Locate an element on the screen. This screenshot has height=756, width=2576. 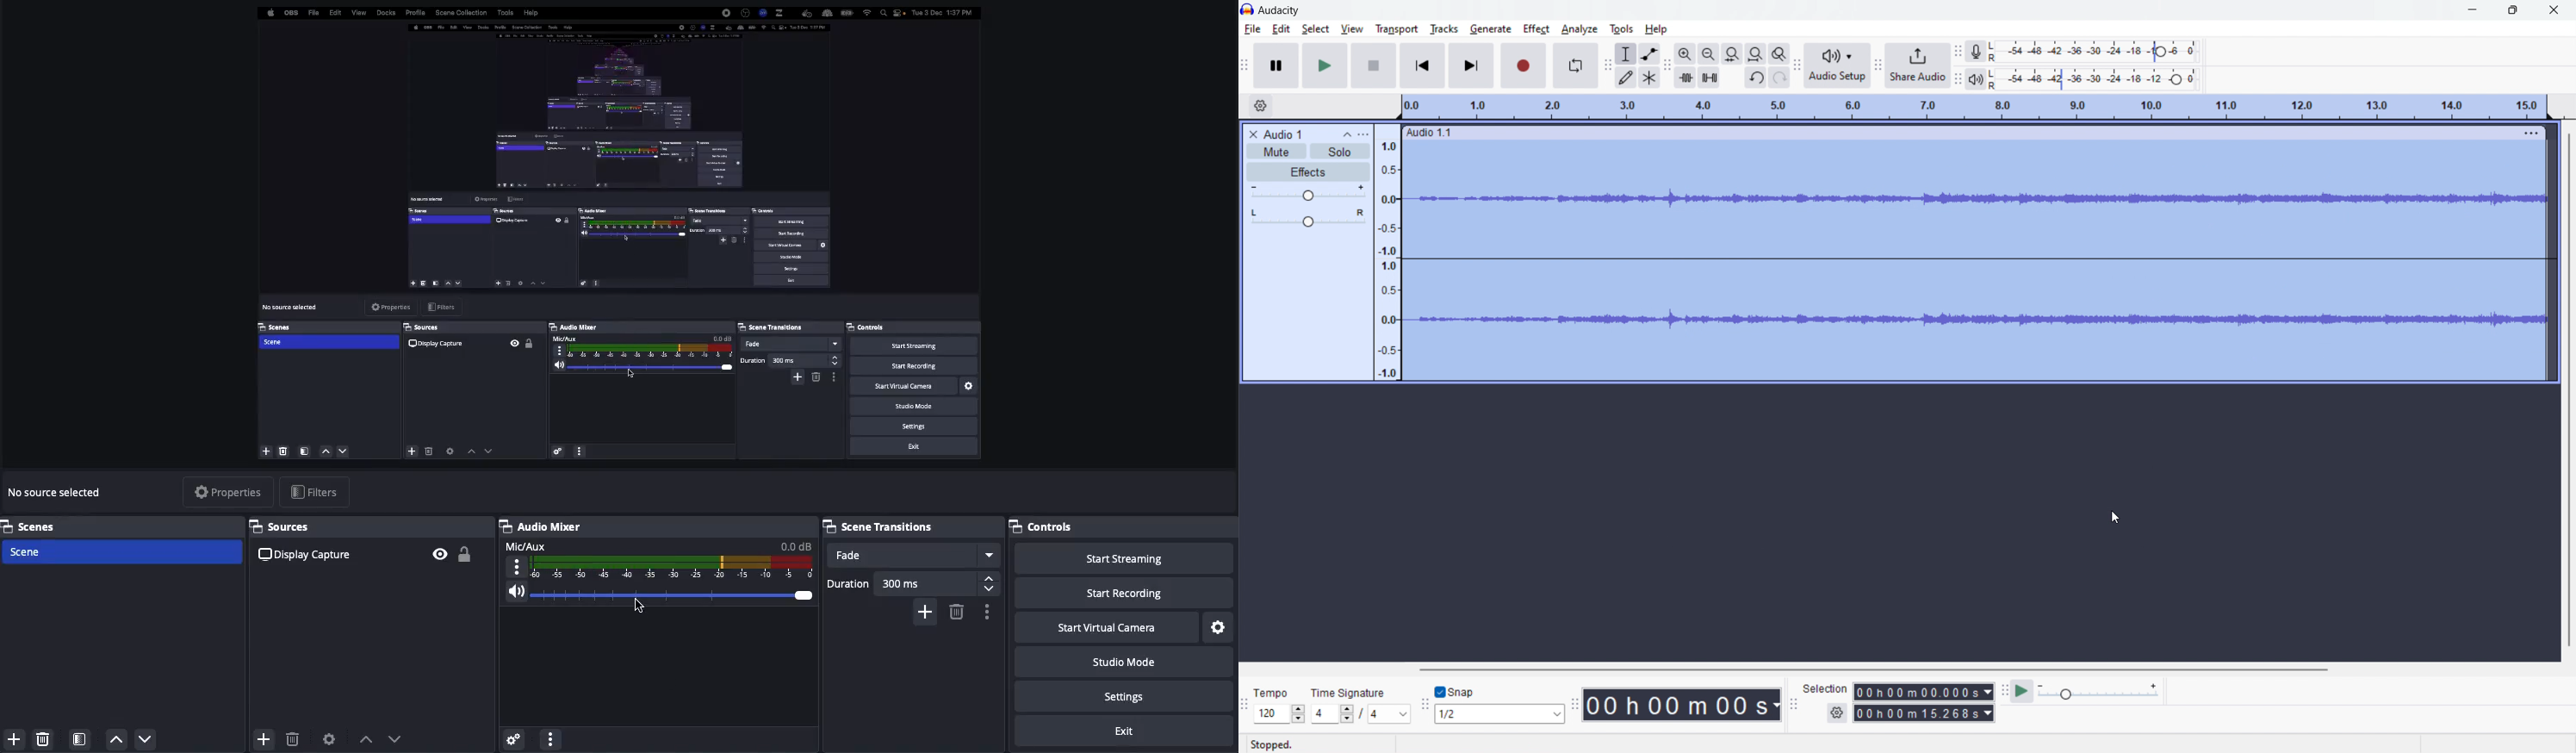
help is located at coordinates (1657, 29).